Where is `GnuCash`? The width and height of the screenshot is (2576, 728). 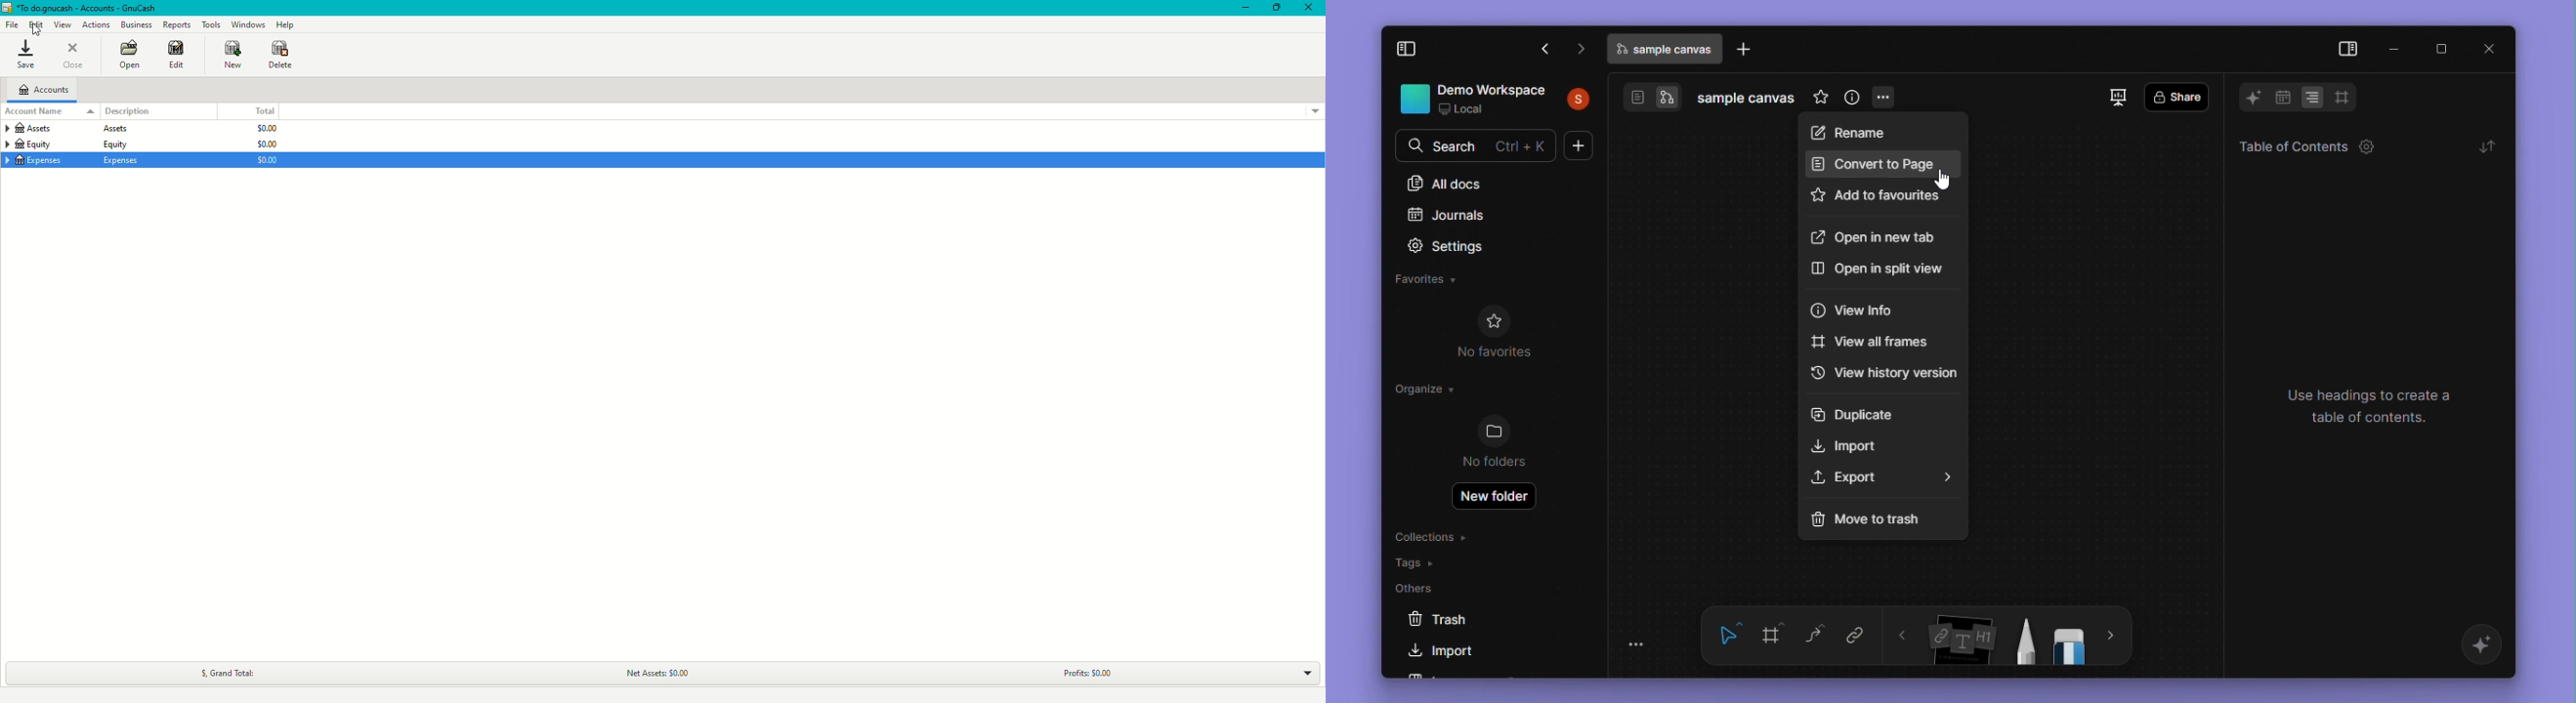
GnuCash is located at coordinates (82, 8).